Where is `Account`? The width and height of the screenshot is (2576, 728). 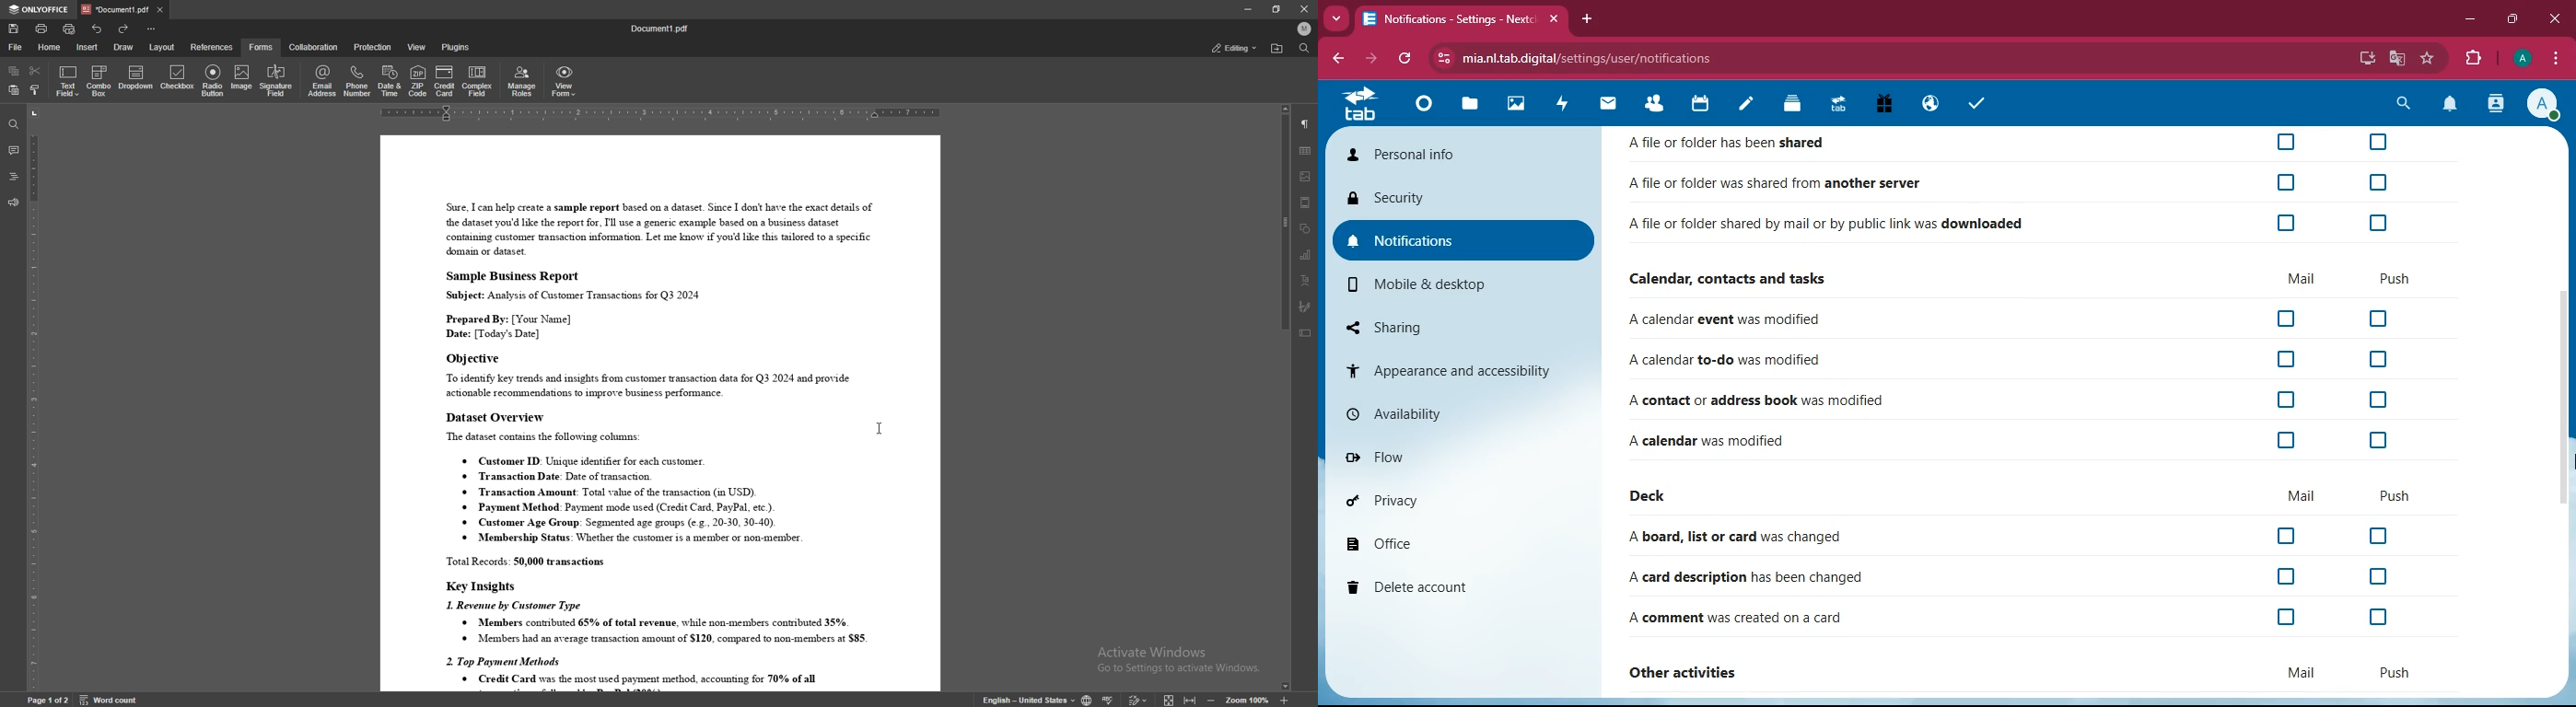
Account is located at coordinates (2521, 59).